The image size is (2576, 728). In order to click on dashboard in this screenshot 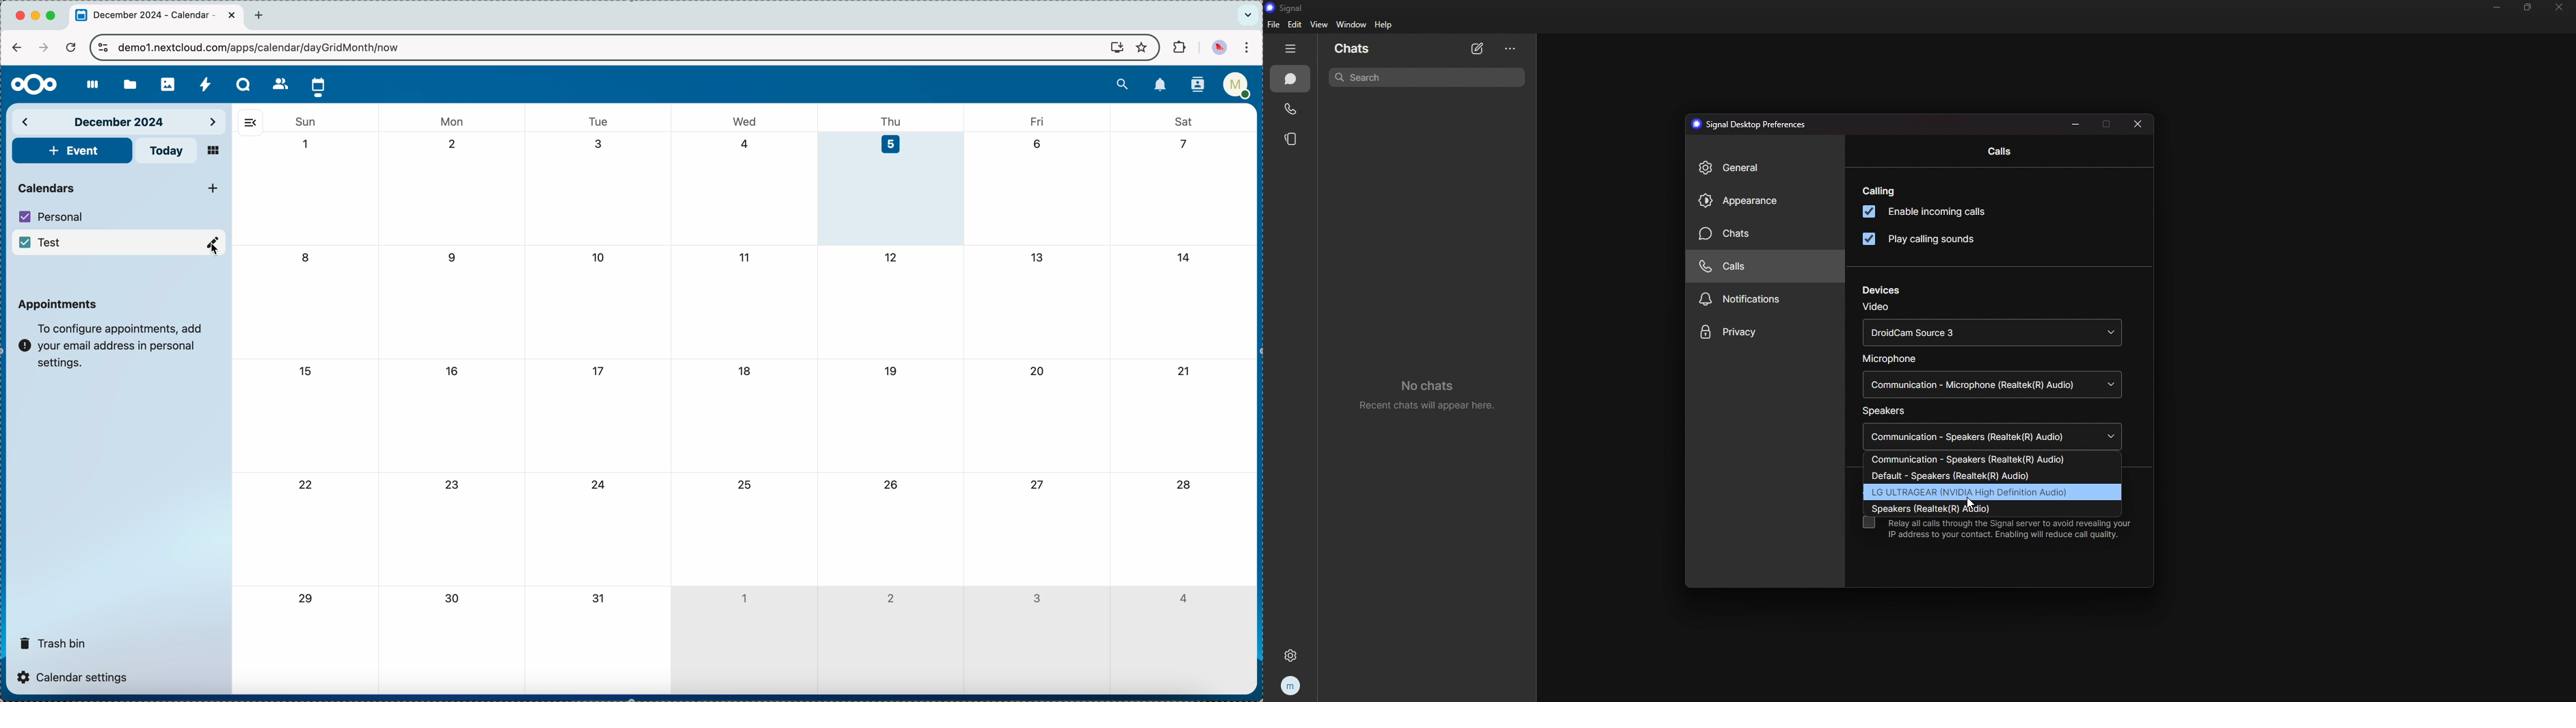, I will do `click(88, 85)`.